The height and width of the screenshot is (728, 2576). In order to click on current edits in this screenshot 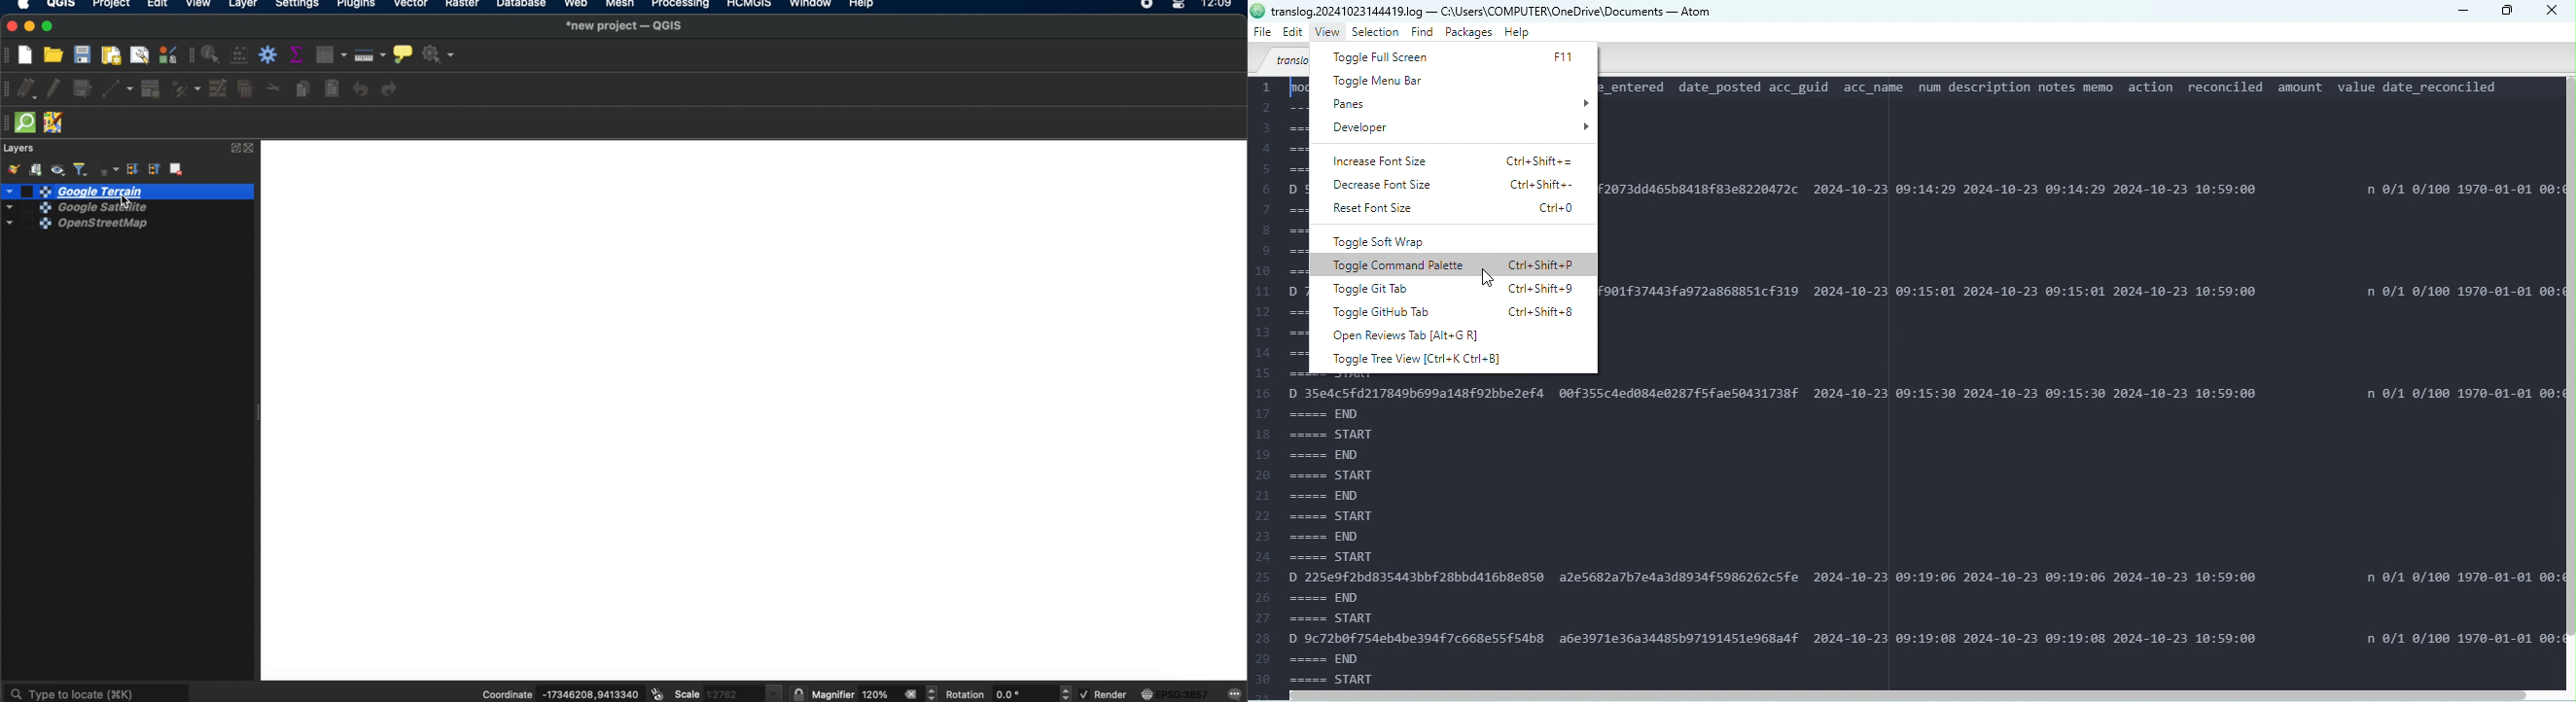, I will do `click(31, 90)`.